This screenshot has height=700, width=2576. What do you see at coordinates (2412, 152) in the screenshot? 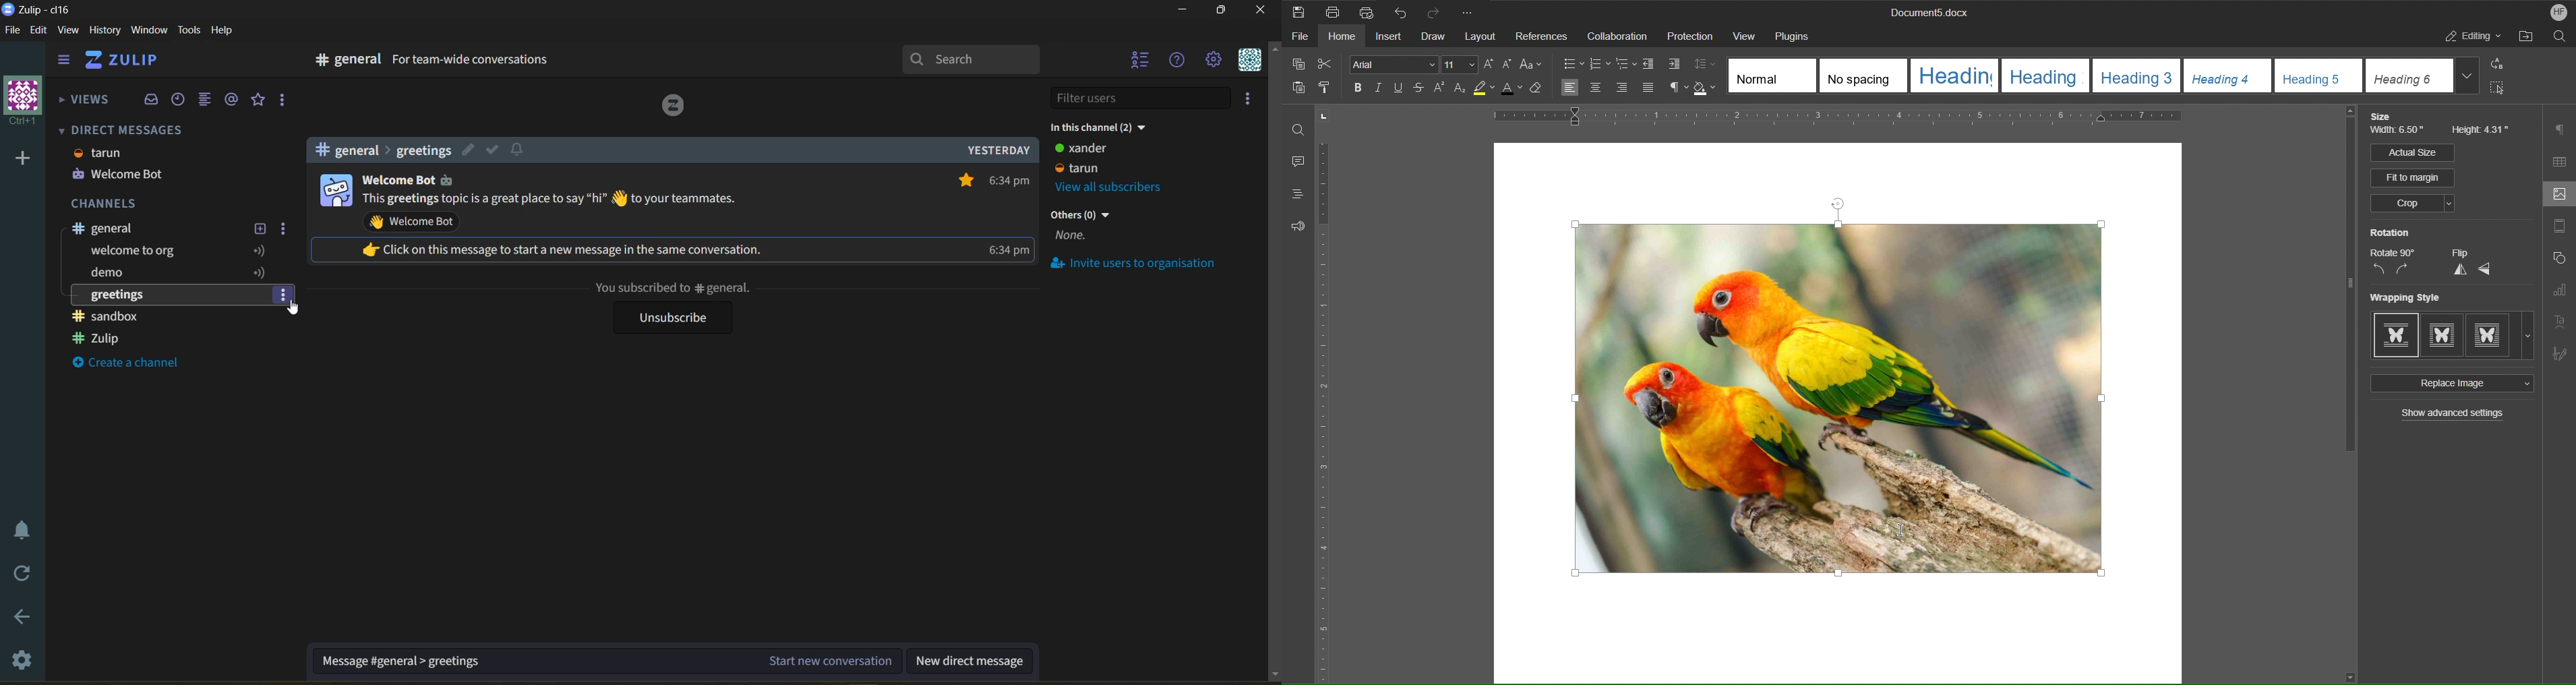
I see `Actual Size` at bounding box center [2412, 152].